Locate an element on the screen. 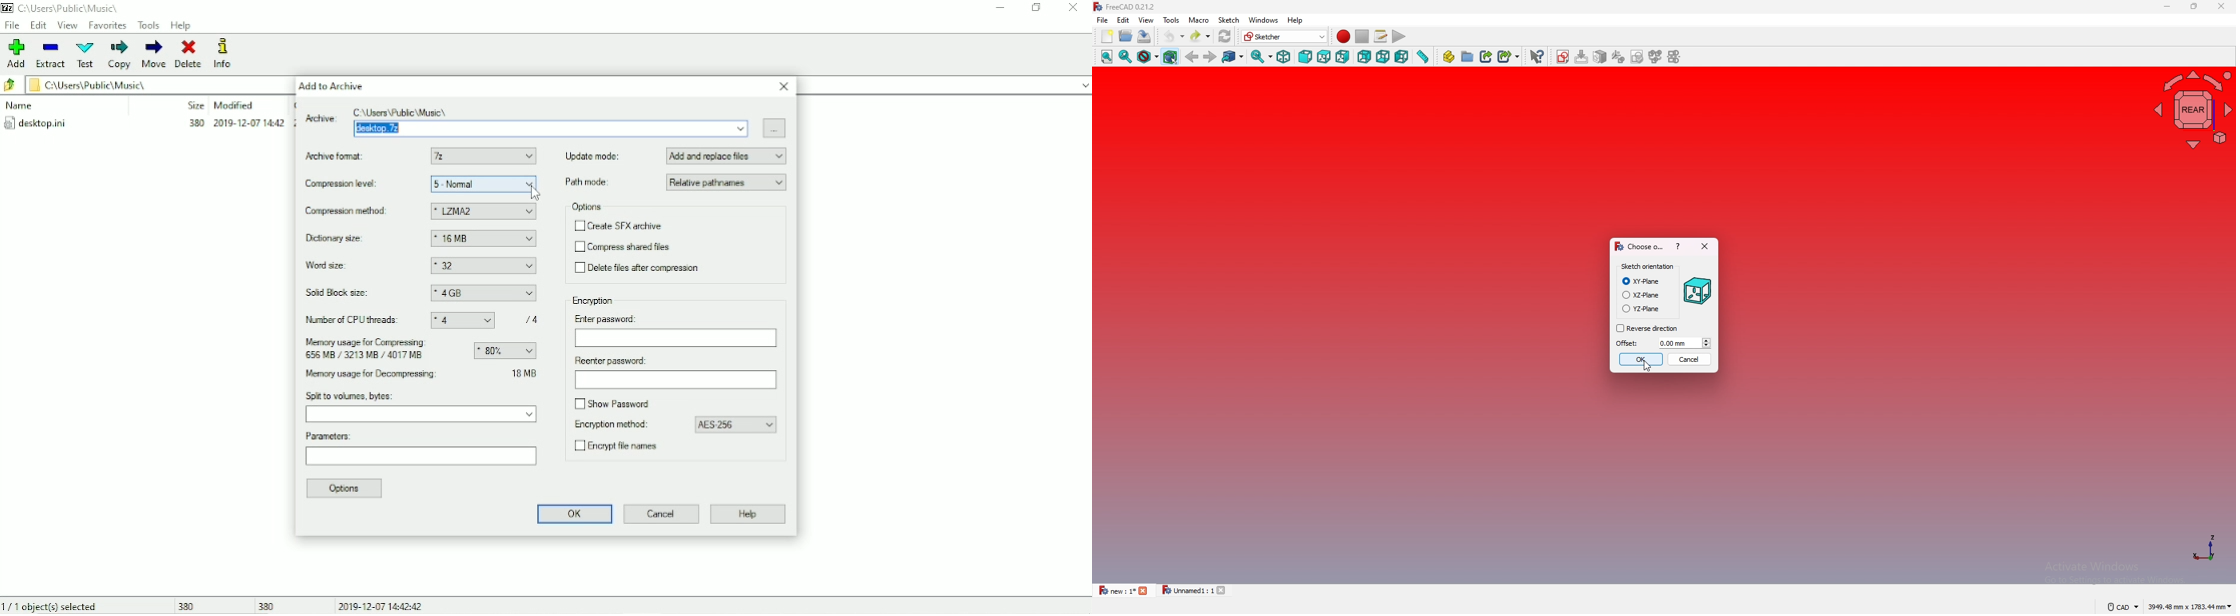  synced view is located at coordinates (1262, 56).